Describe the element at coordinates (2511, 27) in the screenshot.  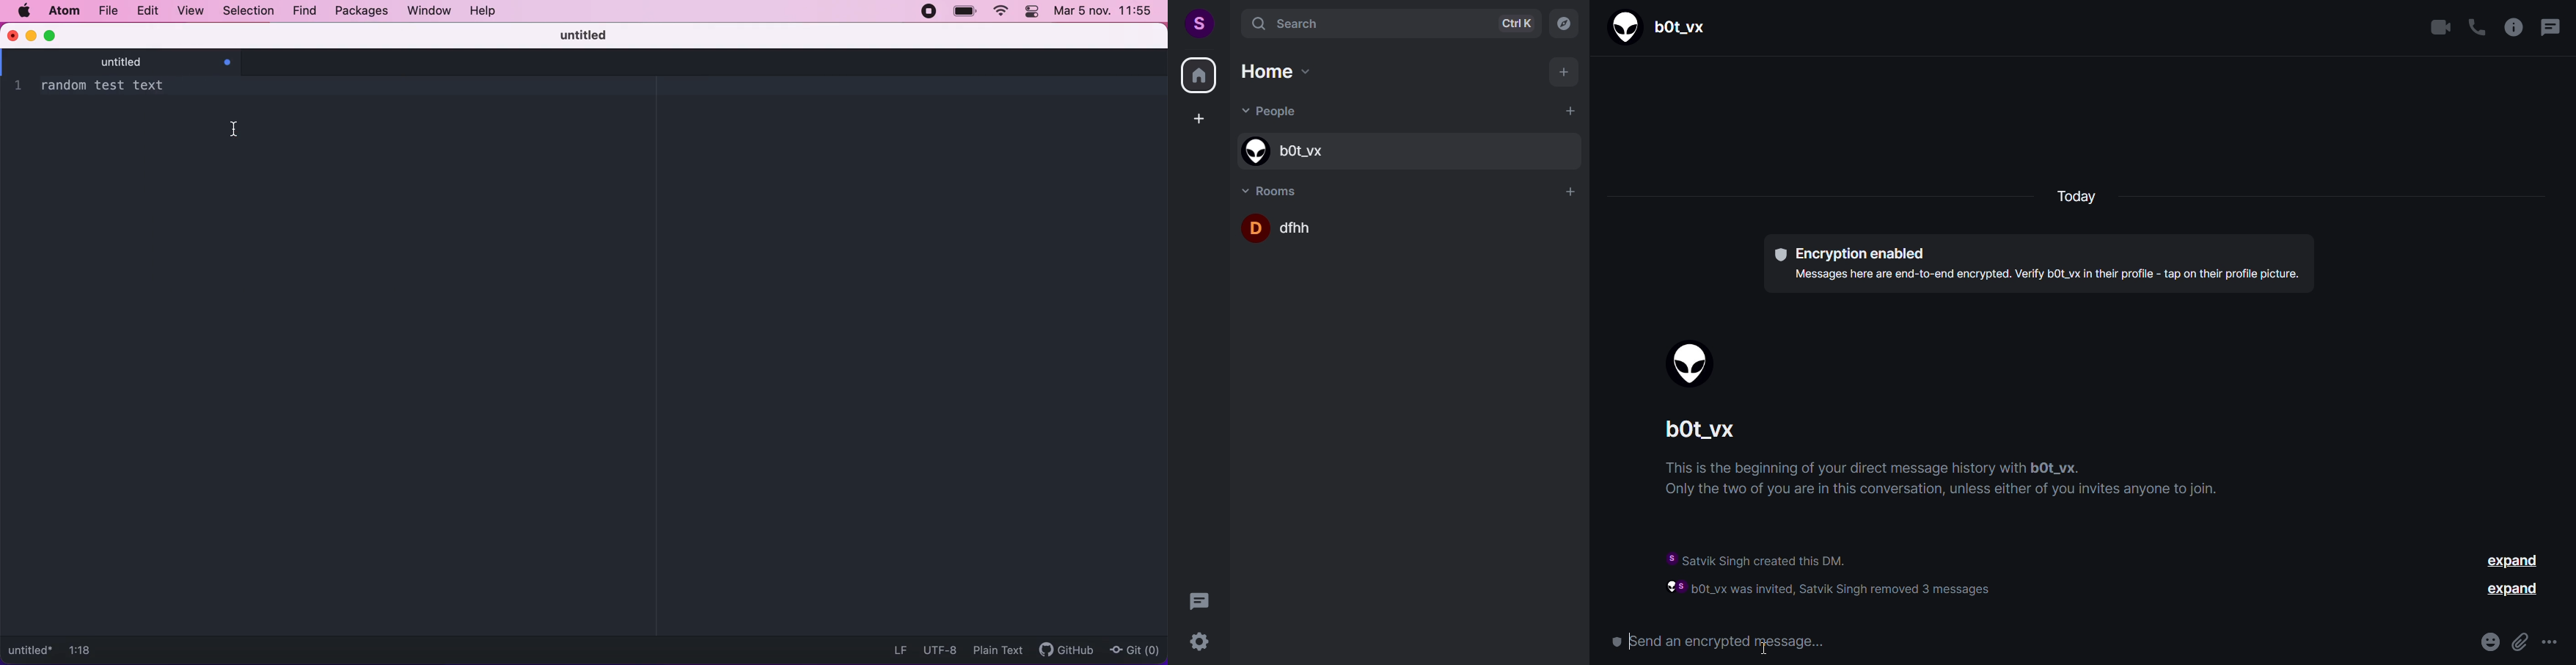
I see `room info` at that location.